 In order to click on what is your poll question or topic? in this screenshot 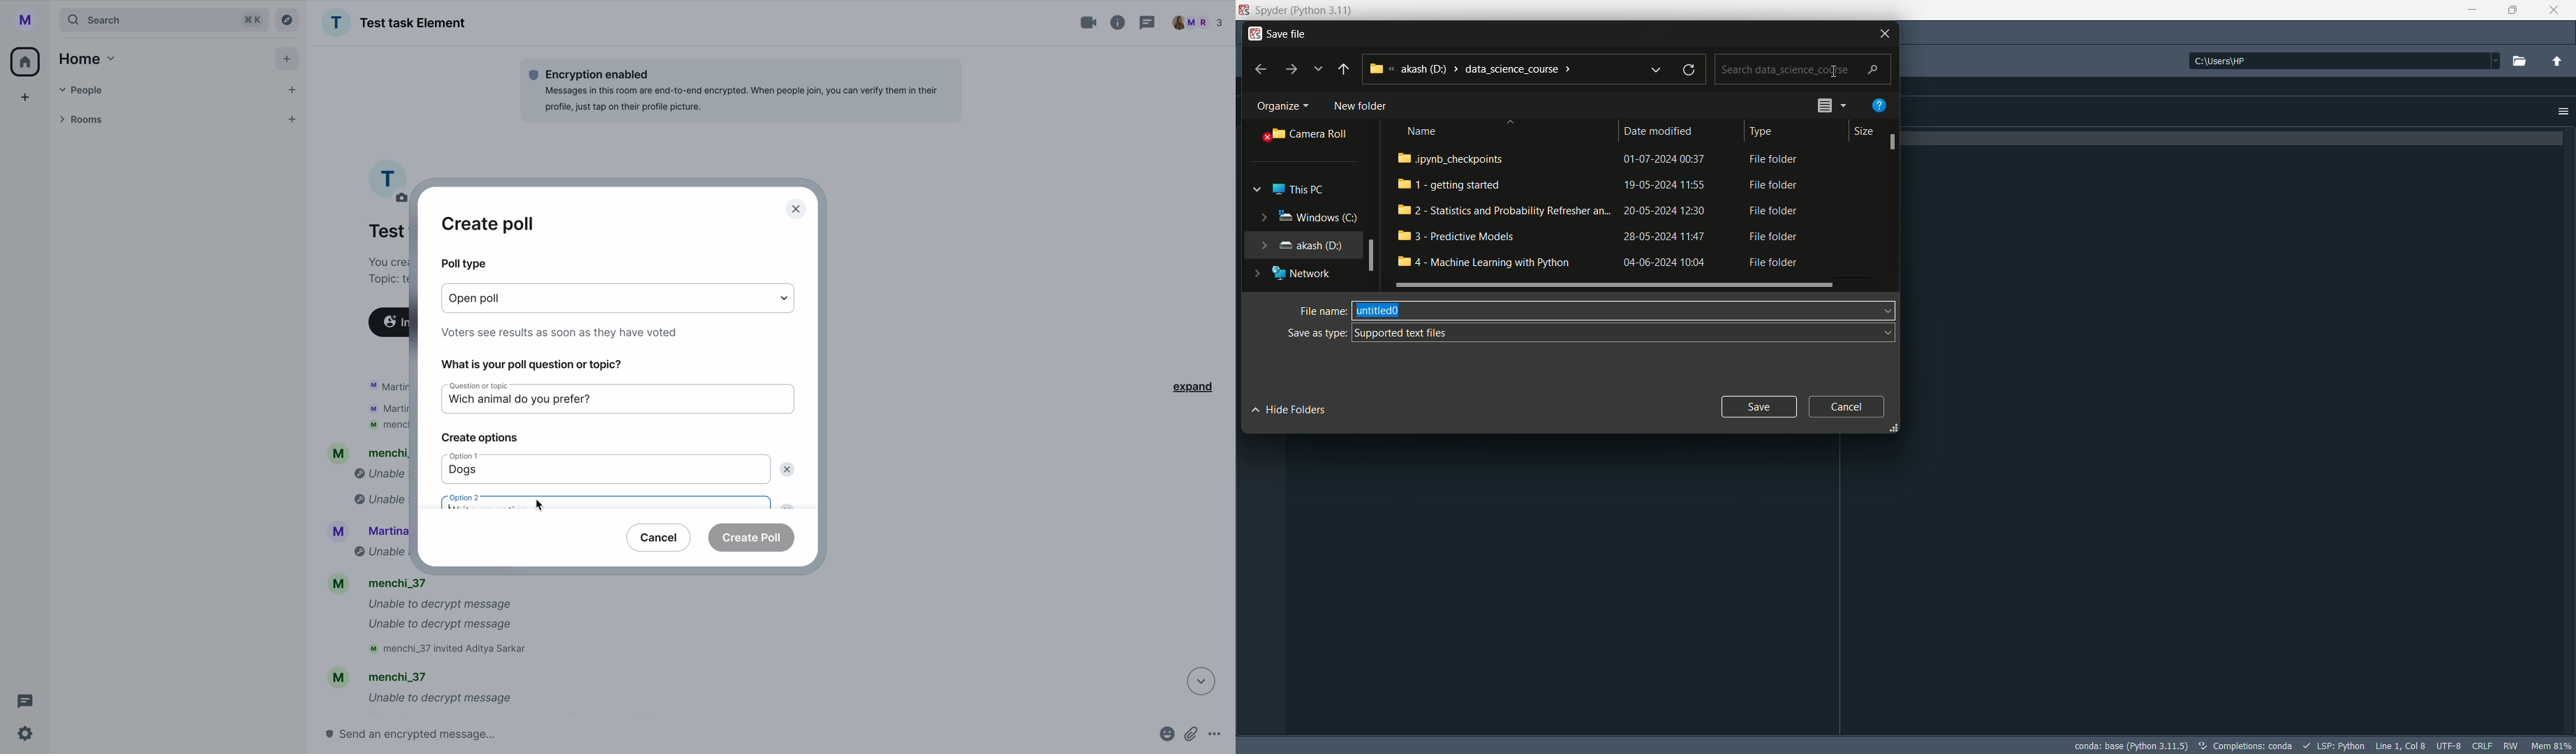, I will do `click(537, 362)`.